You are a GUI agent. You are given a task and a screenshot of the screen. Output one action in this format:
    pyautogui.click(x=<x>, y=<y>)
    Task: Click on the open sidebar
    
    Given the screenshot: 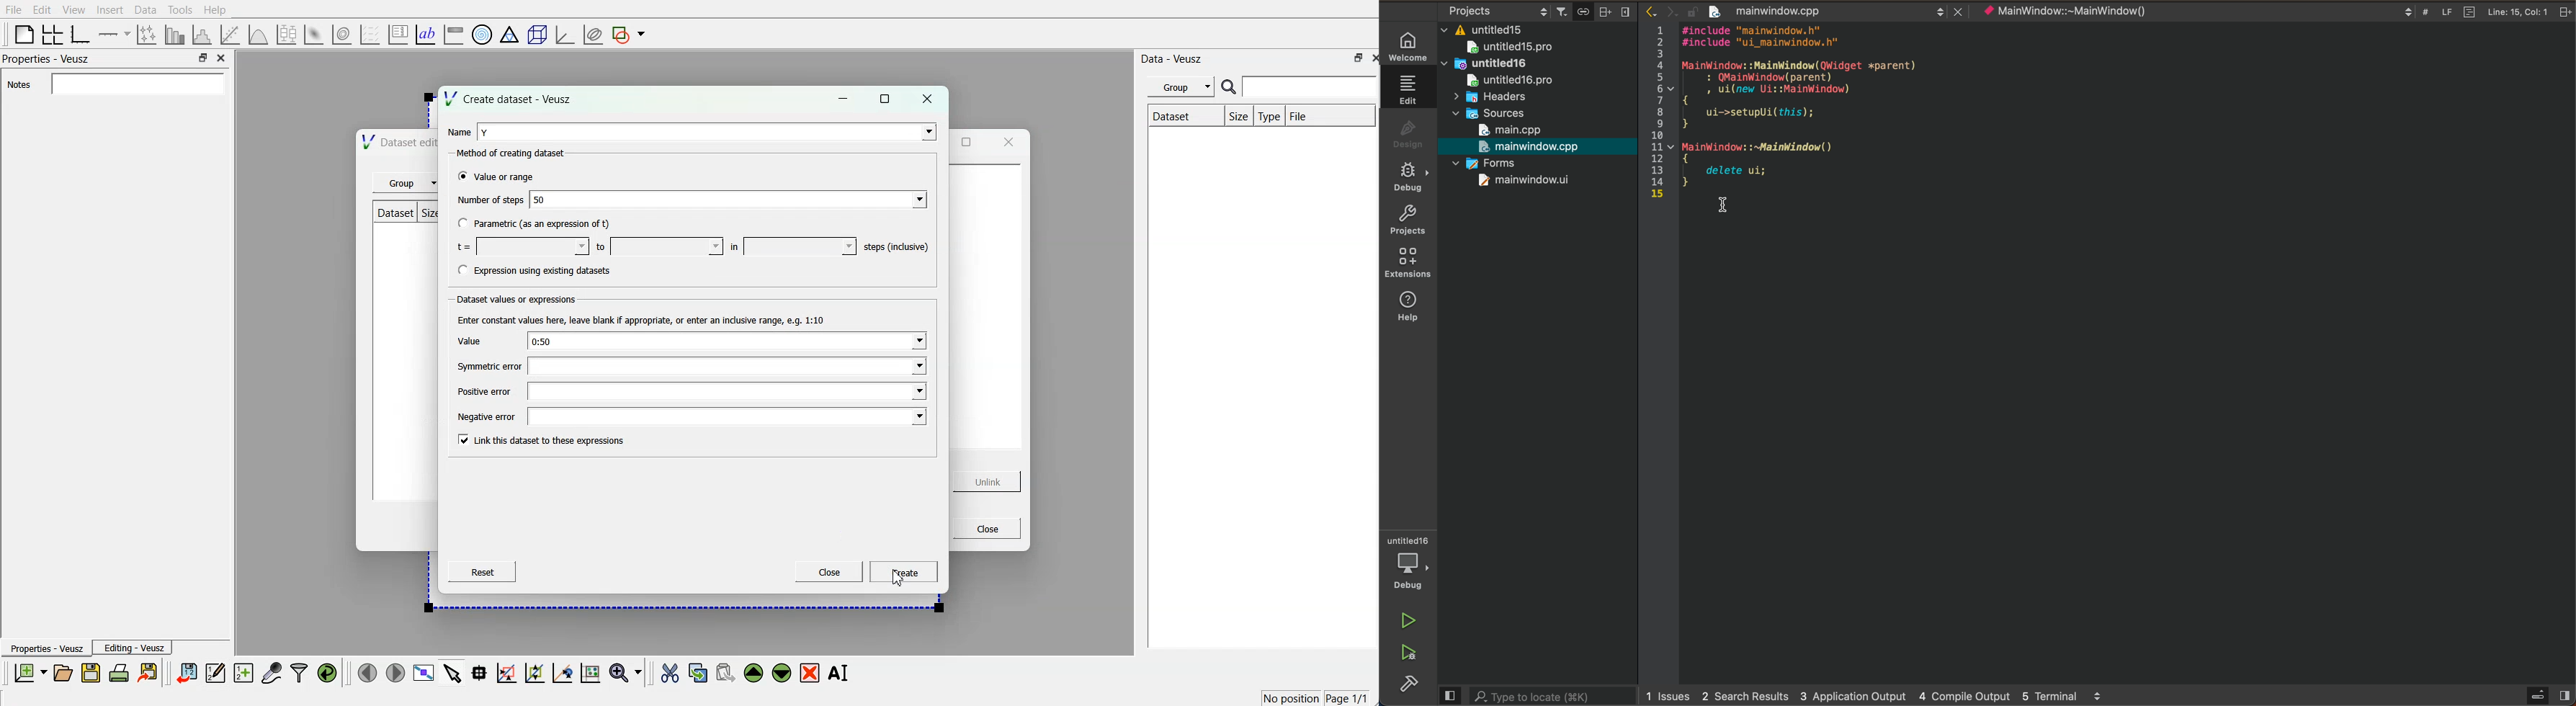 What is the action you would take?
    pyautogui.click(x=2540, y=695)
    